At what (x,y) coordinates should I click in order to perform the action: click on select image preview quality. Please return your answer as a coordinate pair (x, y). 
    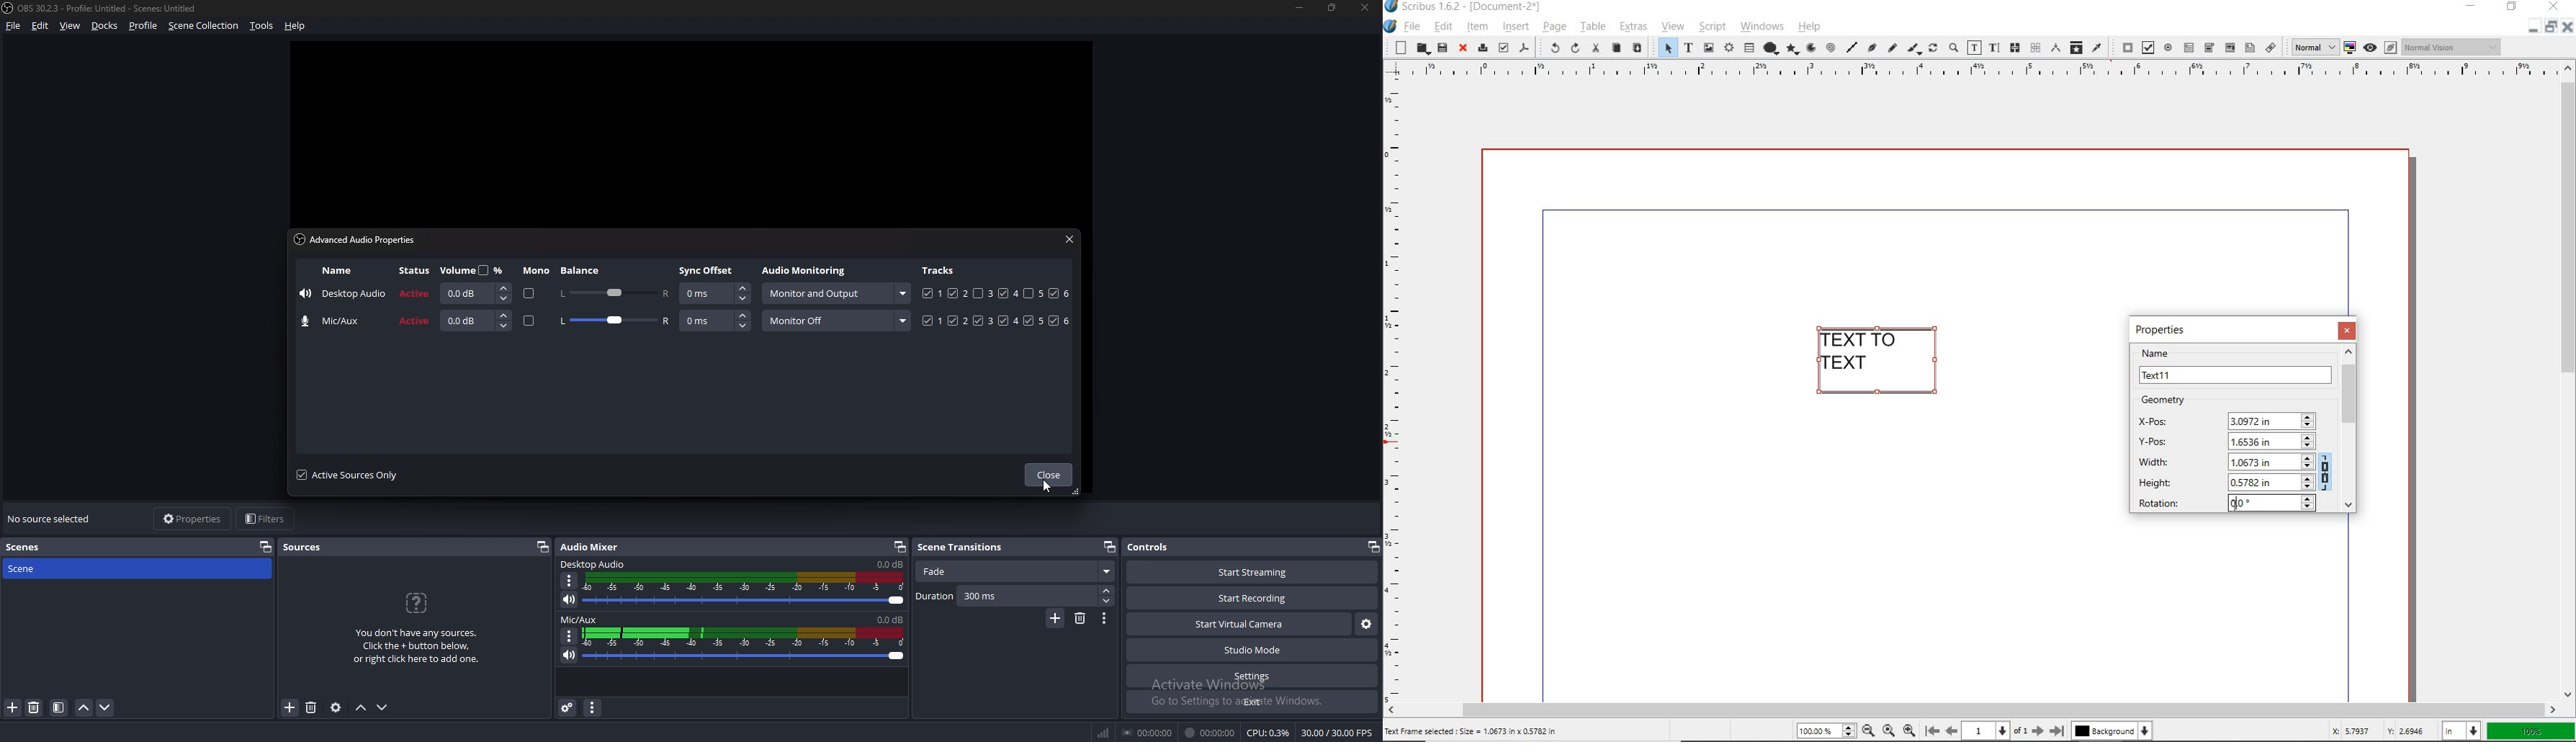
    Looking at the image, I should click on (2313, 46).